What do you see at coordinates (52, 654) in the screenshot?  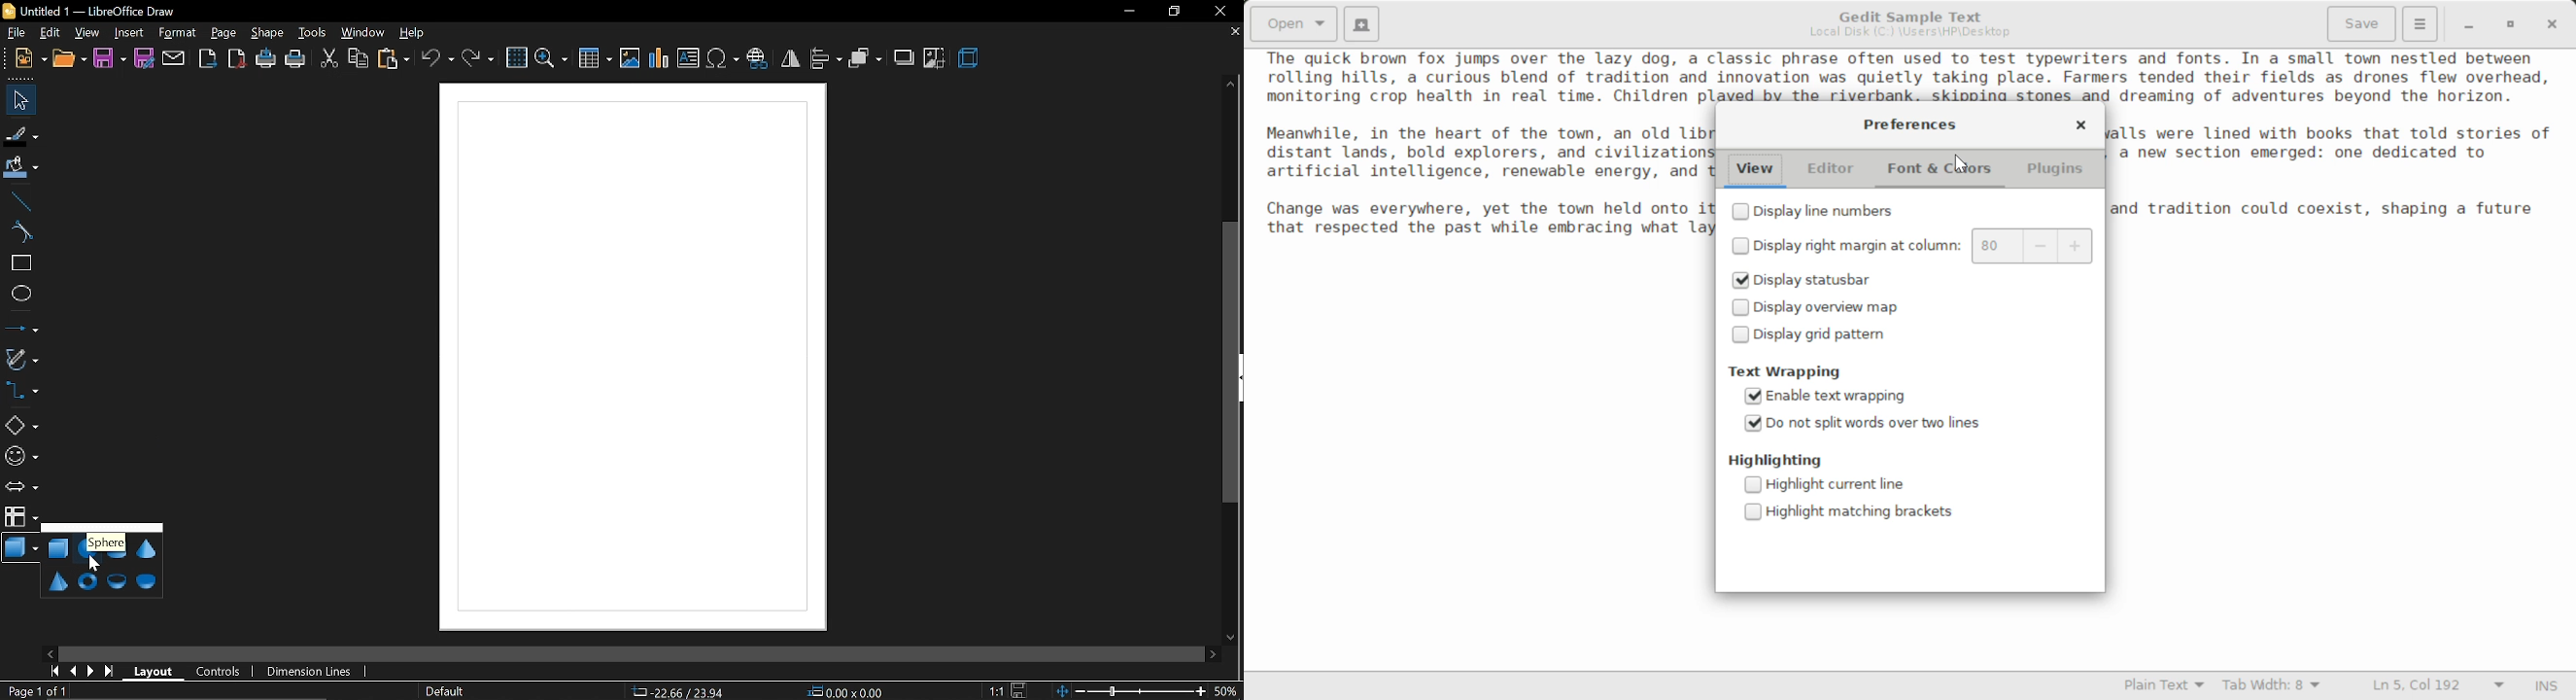 I see `move left` at bounding box center [52, 654].